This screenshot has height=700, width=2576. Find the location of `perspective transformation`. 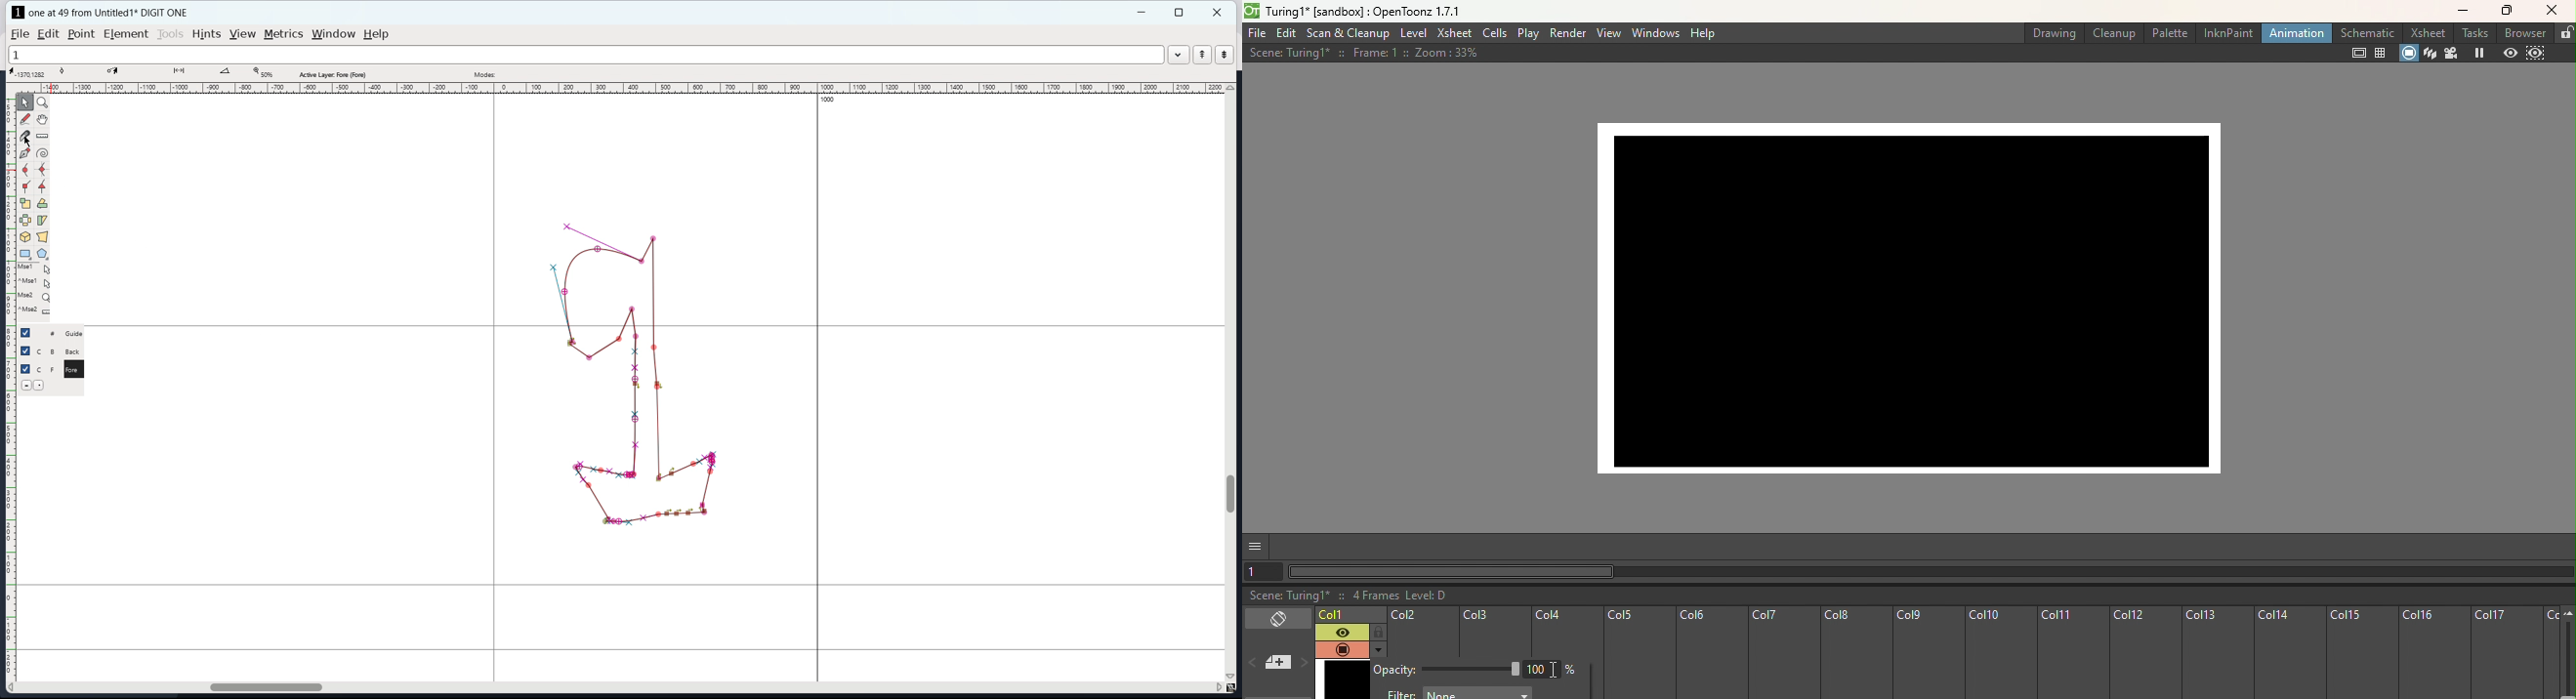

perspective transformation is located at coordinates (43, 237).